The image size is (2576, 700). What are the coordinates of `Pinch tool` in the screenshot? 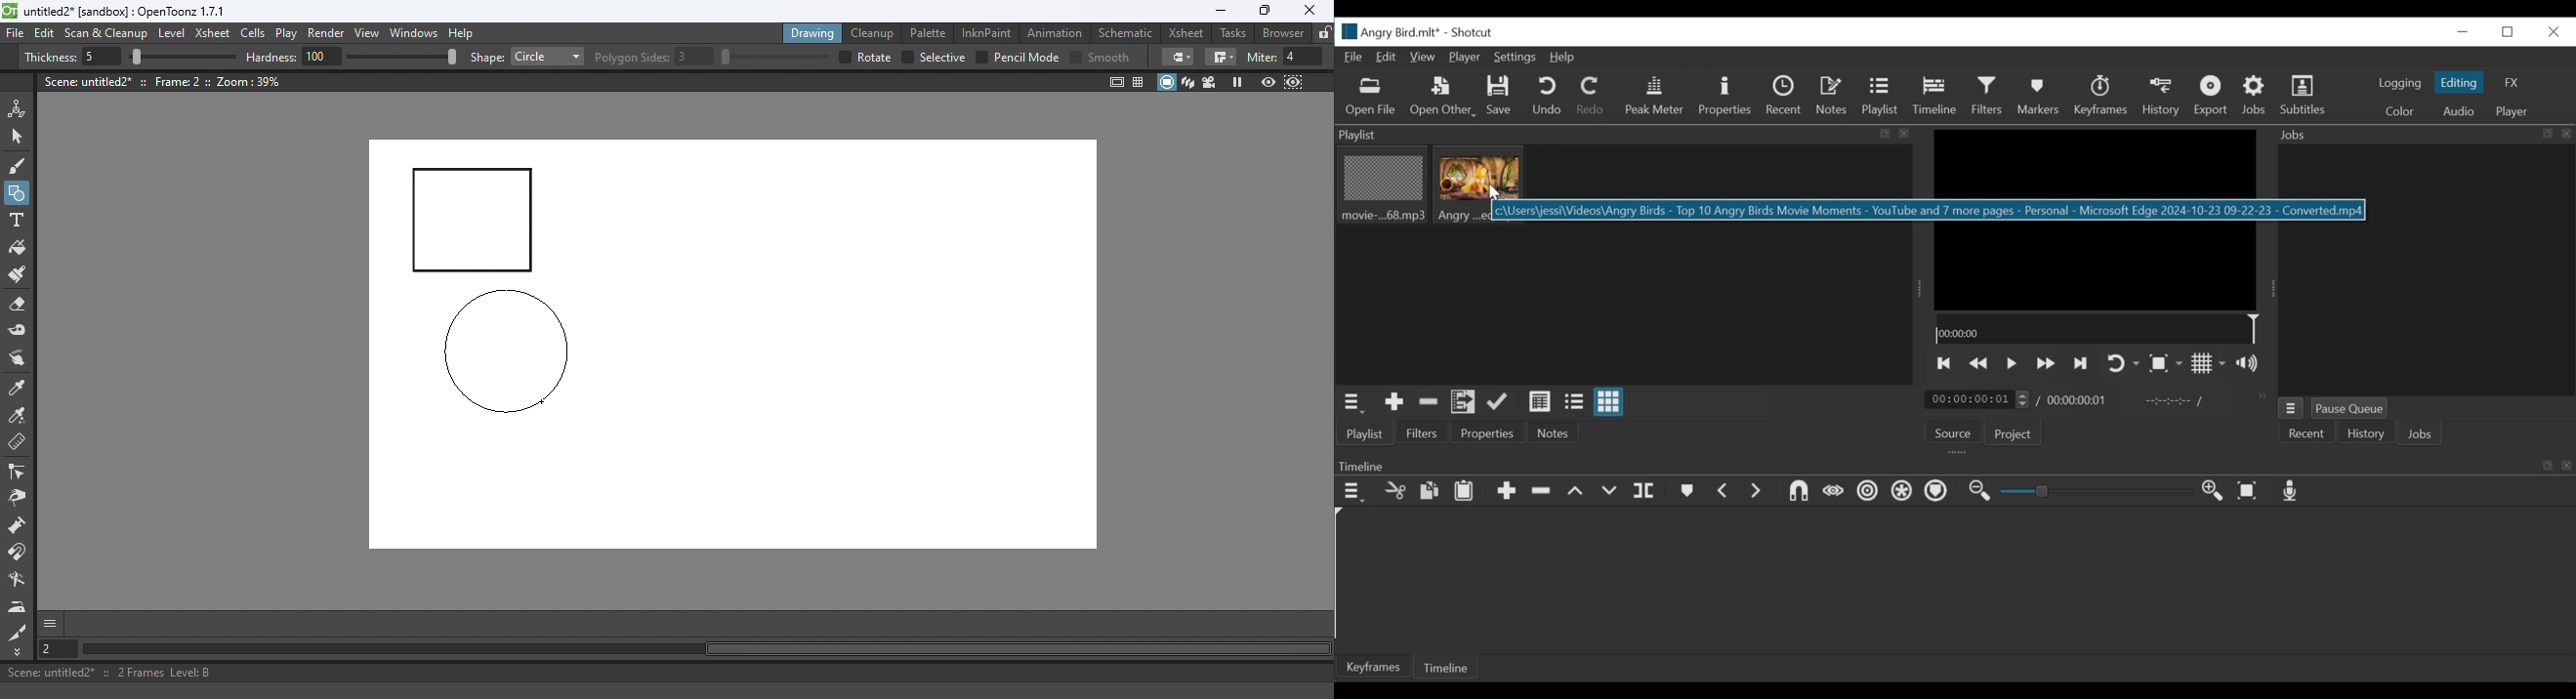 It's located at (17, 501).